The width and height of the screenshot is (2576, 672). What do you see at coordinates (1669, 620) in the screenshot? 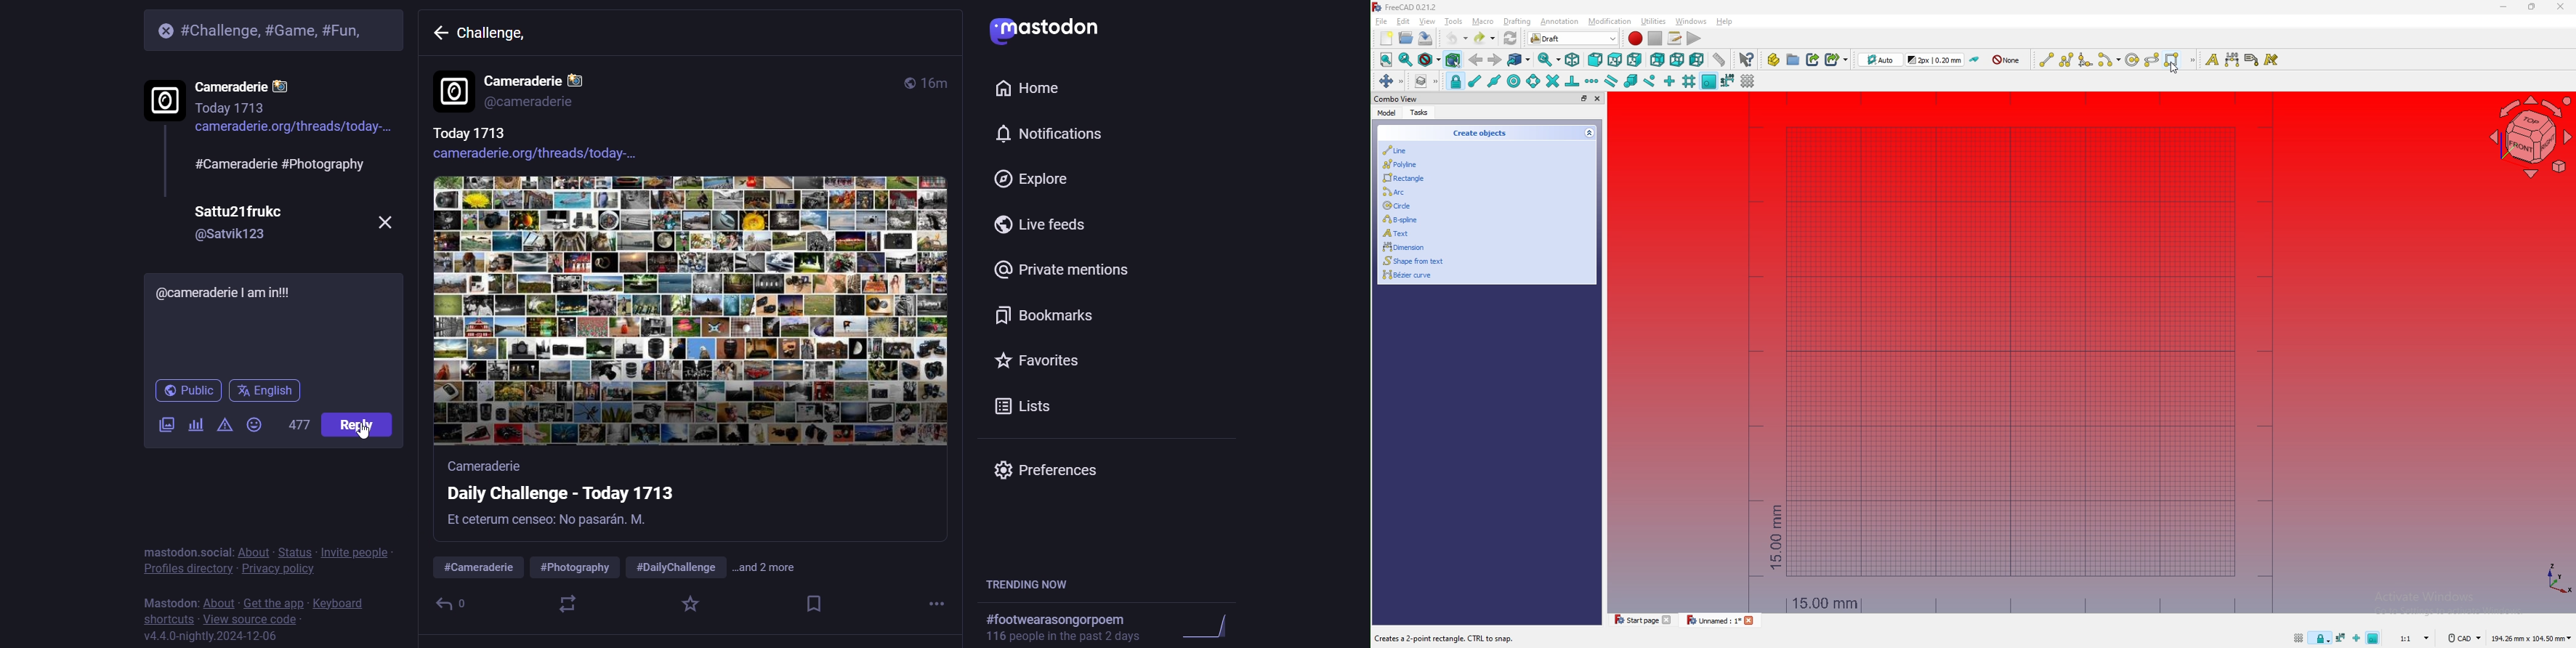
I see `Close file` at bounding box center [1669, 620].